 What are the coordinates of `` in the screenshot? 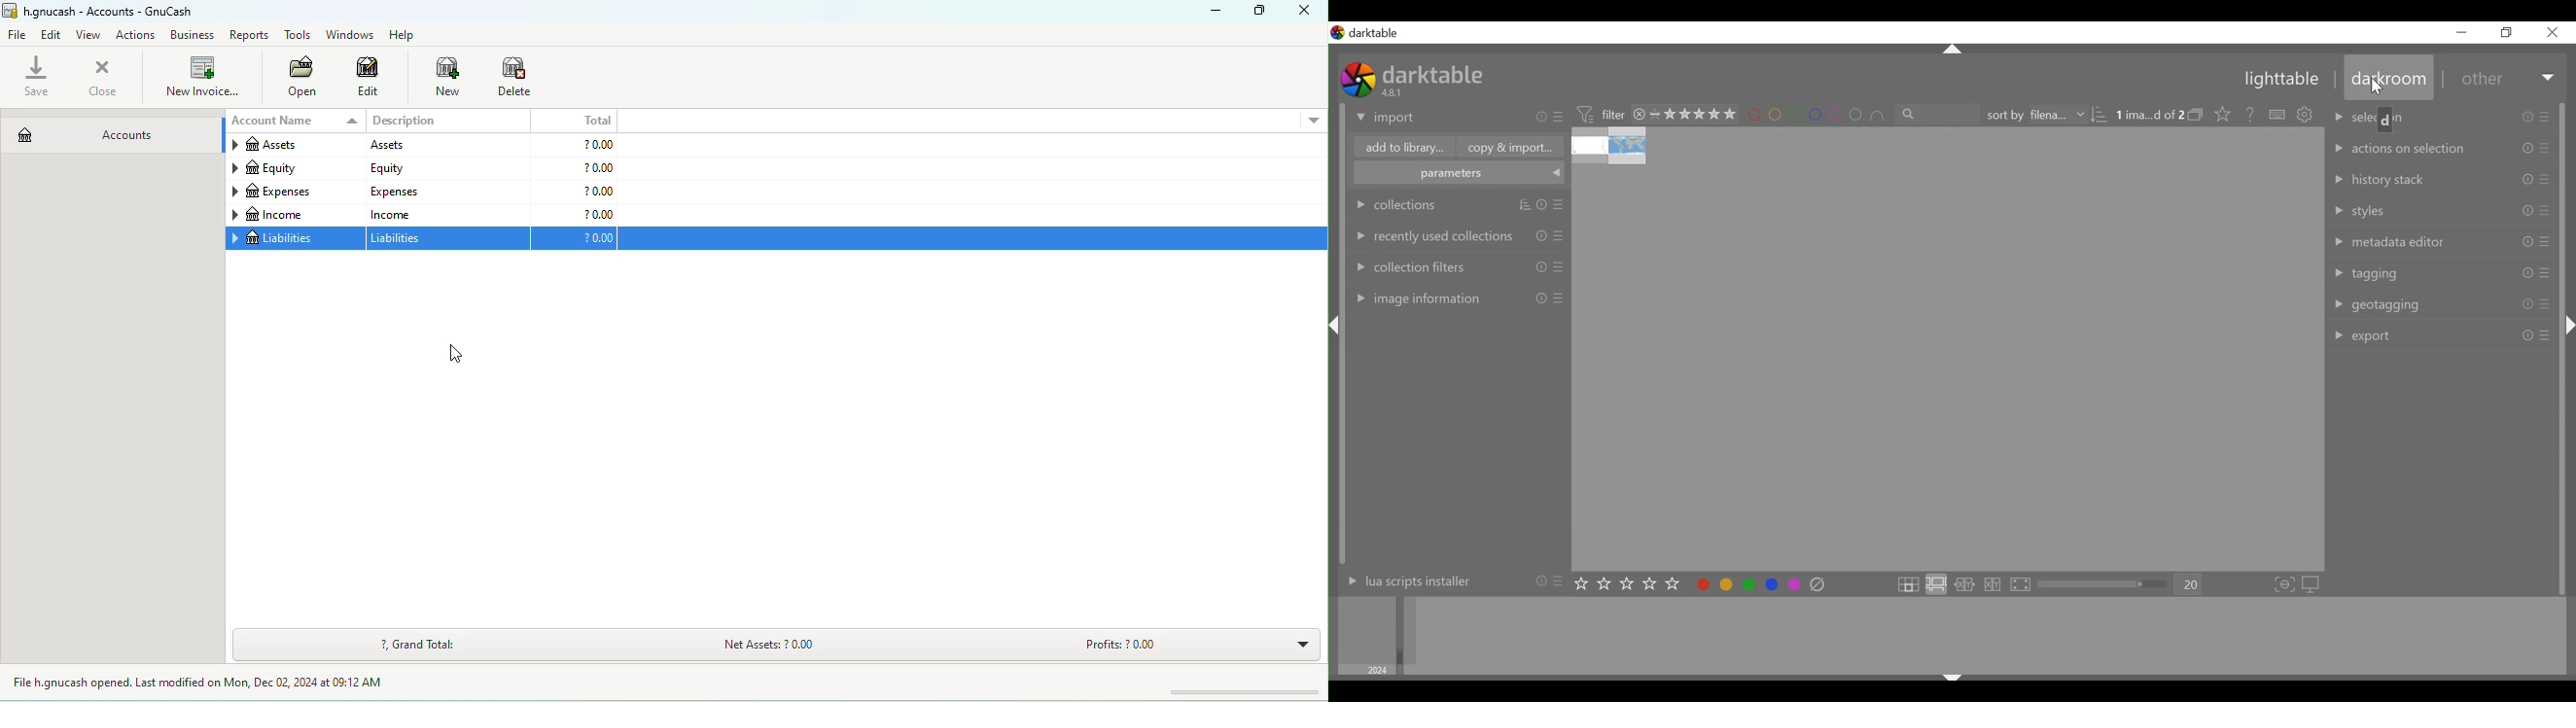 It's located at (2548, 148).